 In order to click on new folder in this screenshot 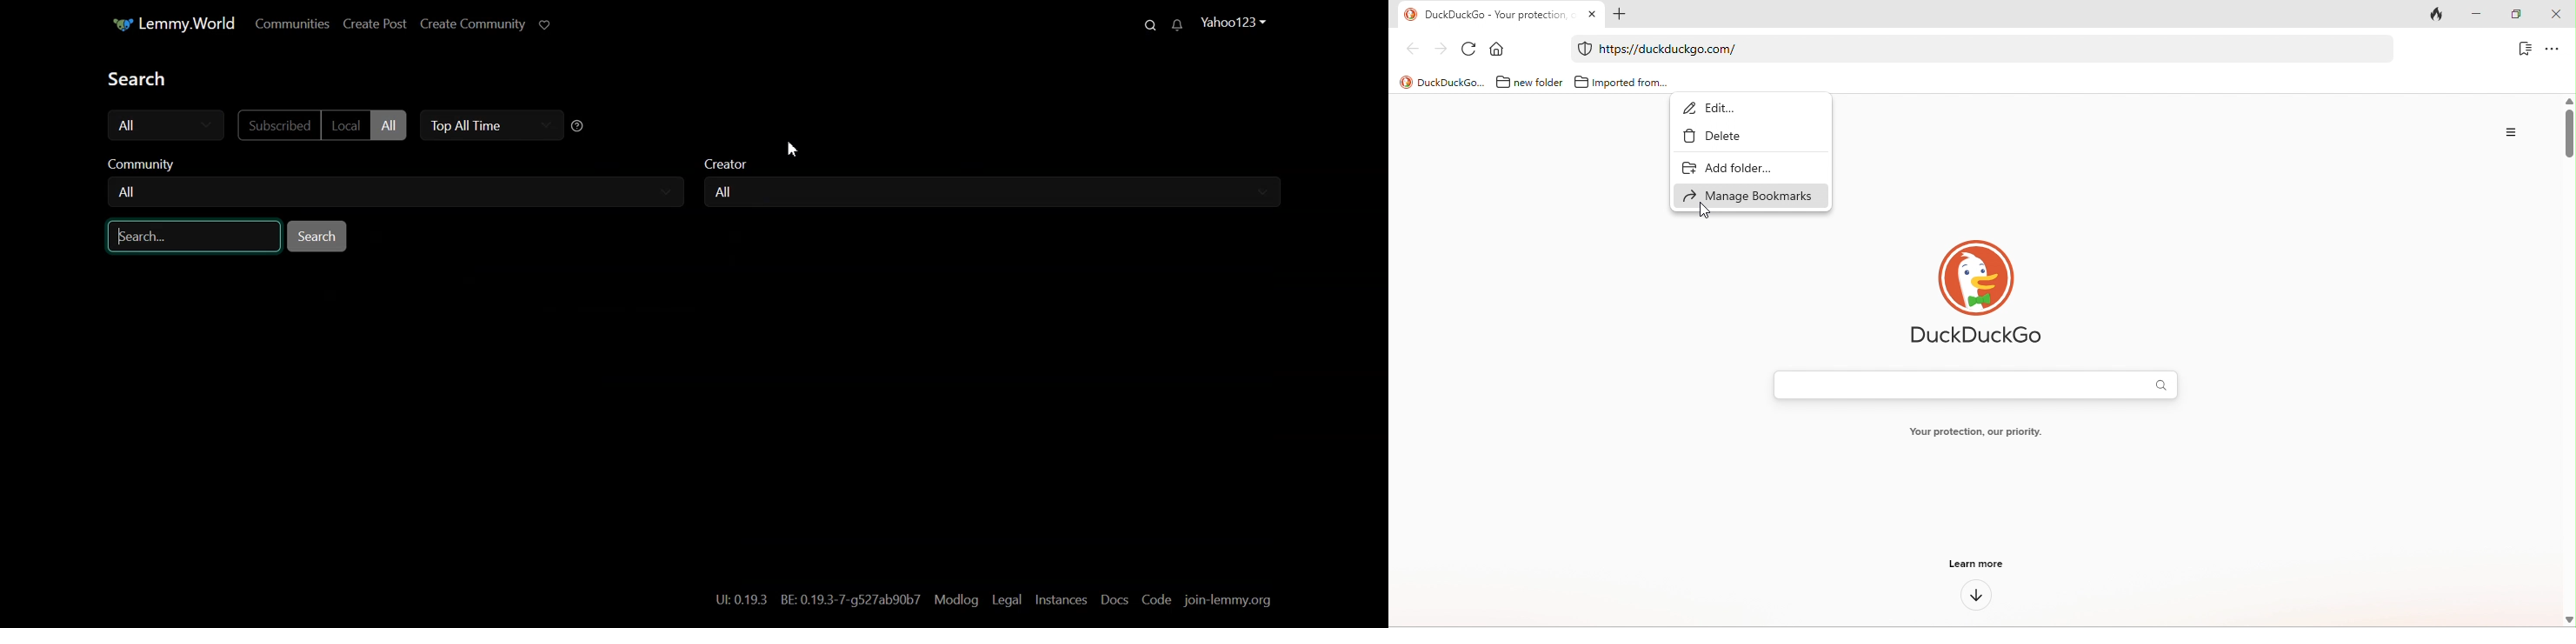, I will do `click(1527, 82)`.